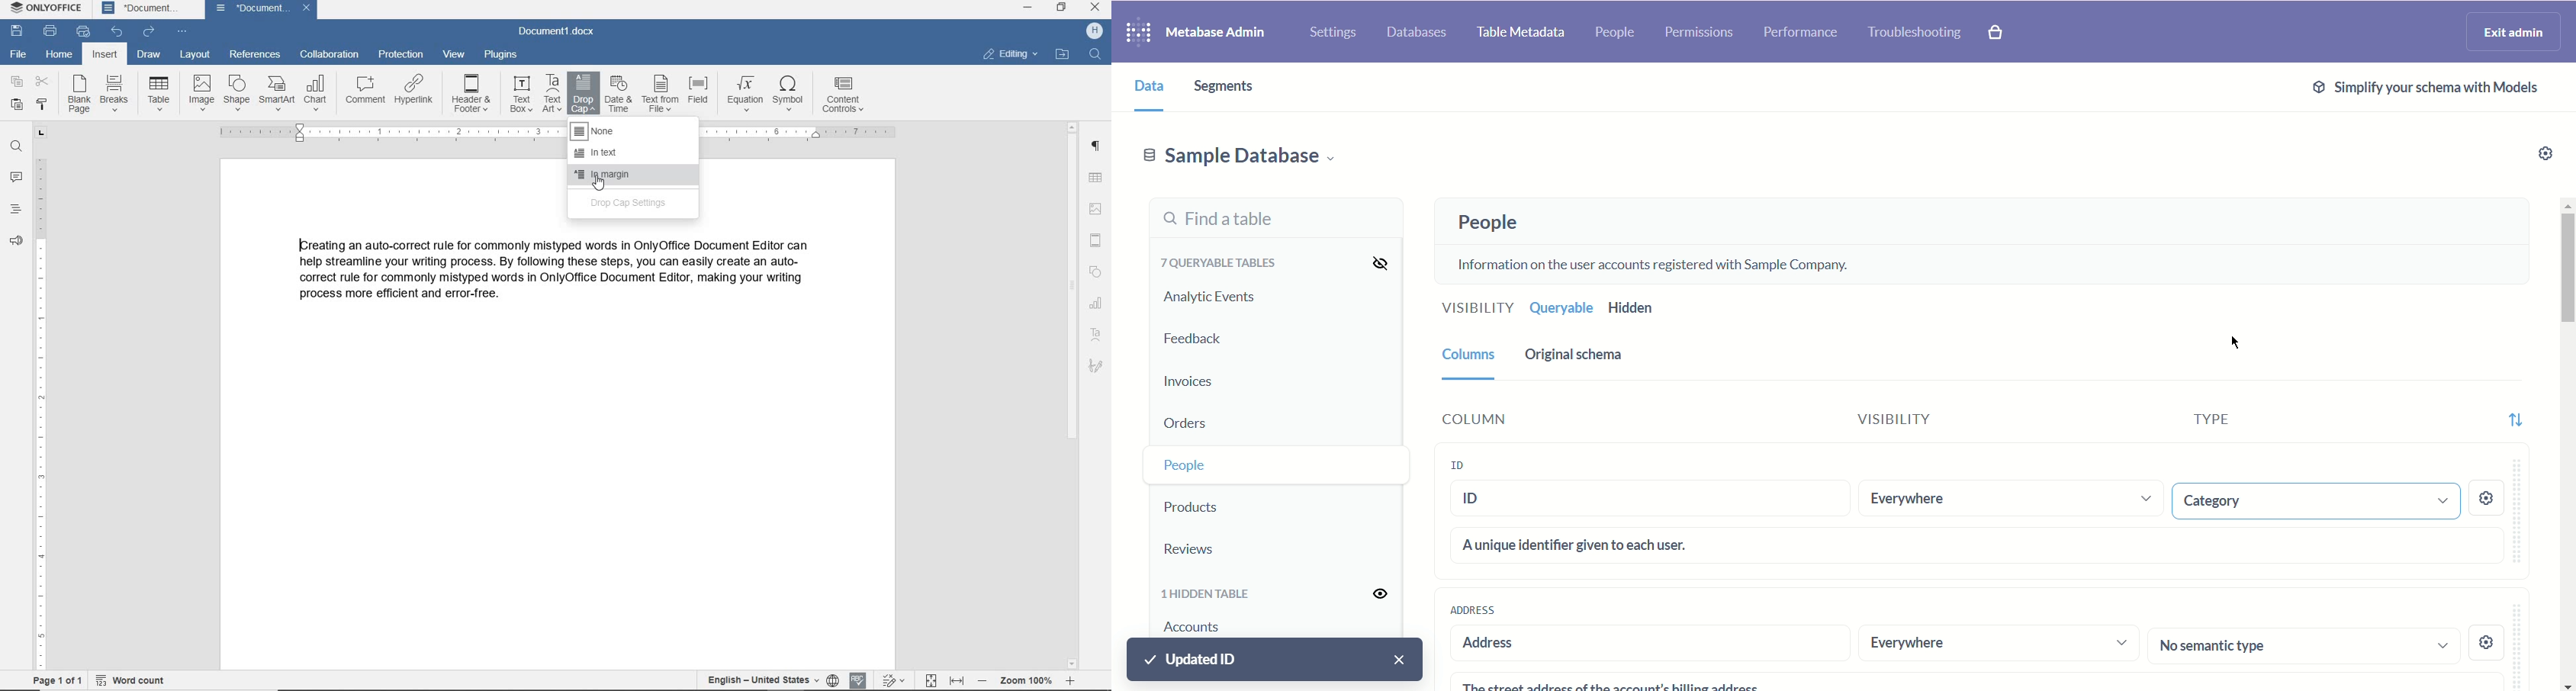 The image size is (2576, 700). What do you see at coordinates (1094, 31) in the screenshot?
I see `hp` at bounding box center [1094, 31].